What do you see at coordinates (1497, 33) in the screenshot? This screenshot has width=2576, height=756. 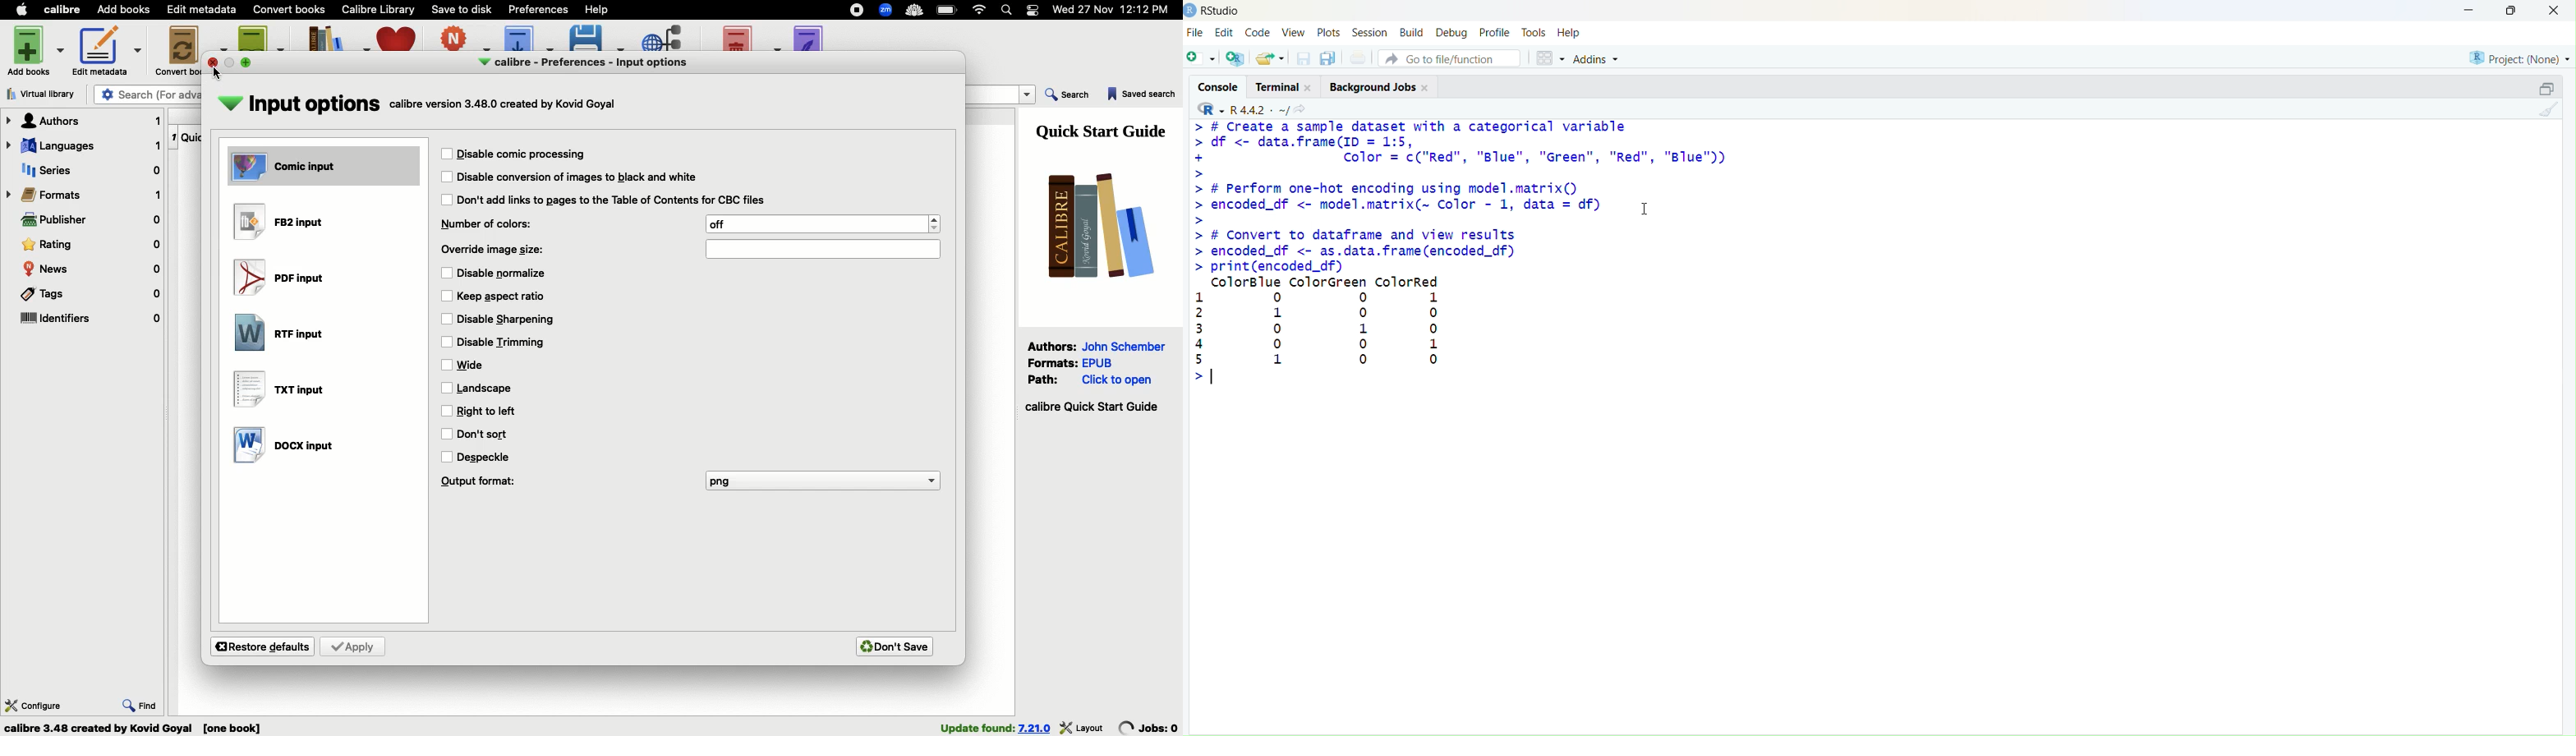 I see `profile` at bounding box center [1497, 33].